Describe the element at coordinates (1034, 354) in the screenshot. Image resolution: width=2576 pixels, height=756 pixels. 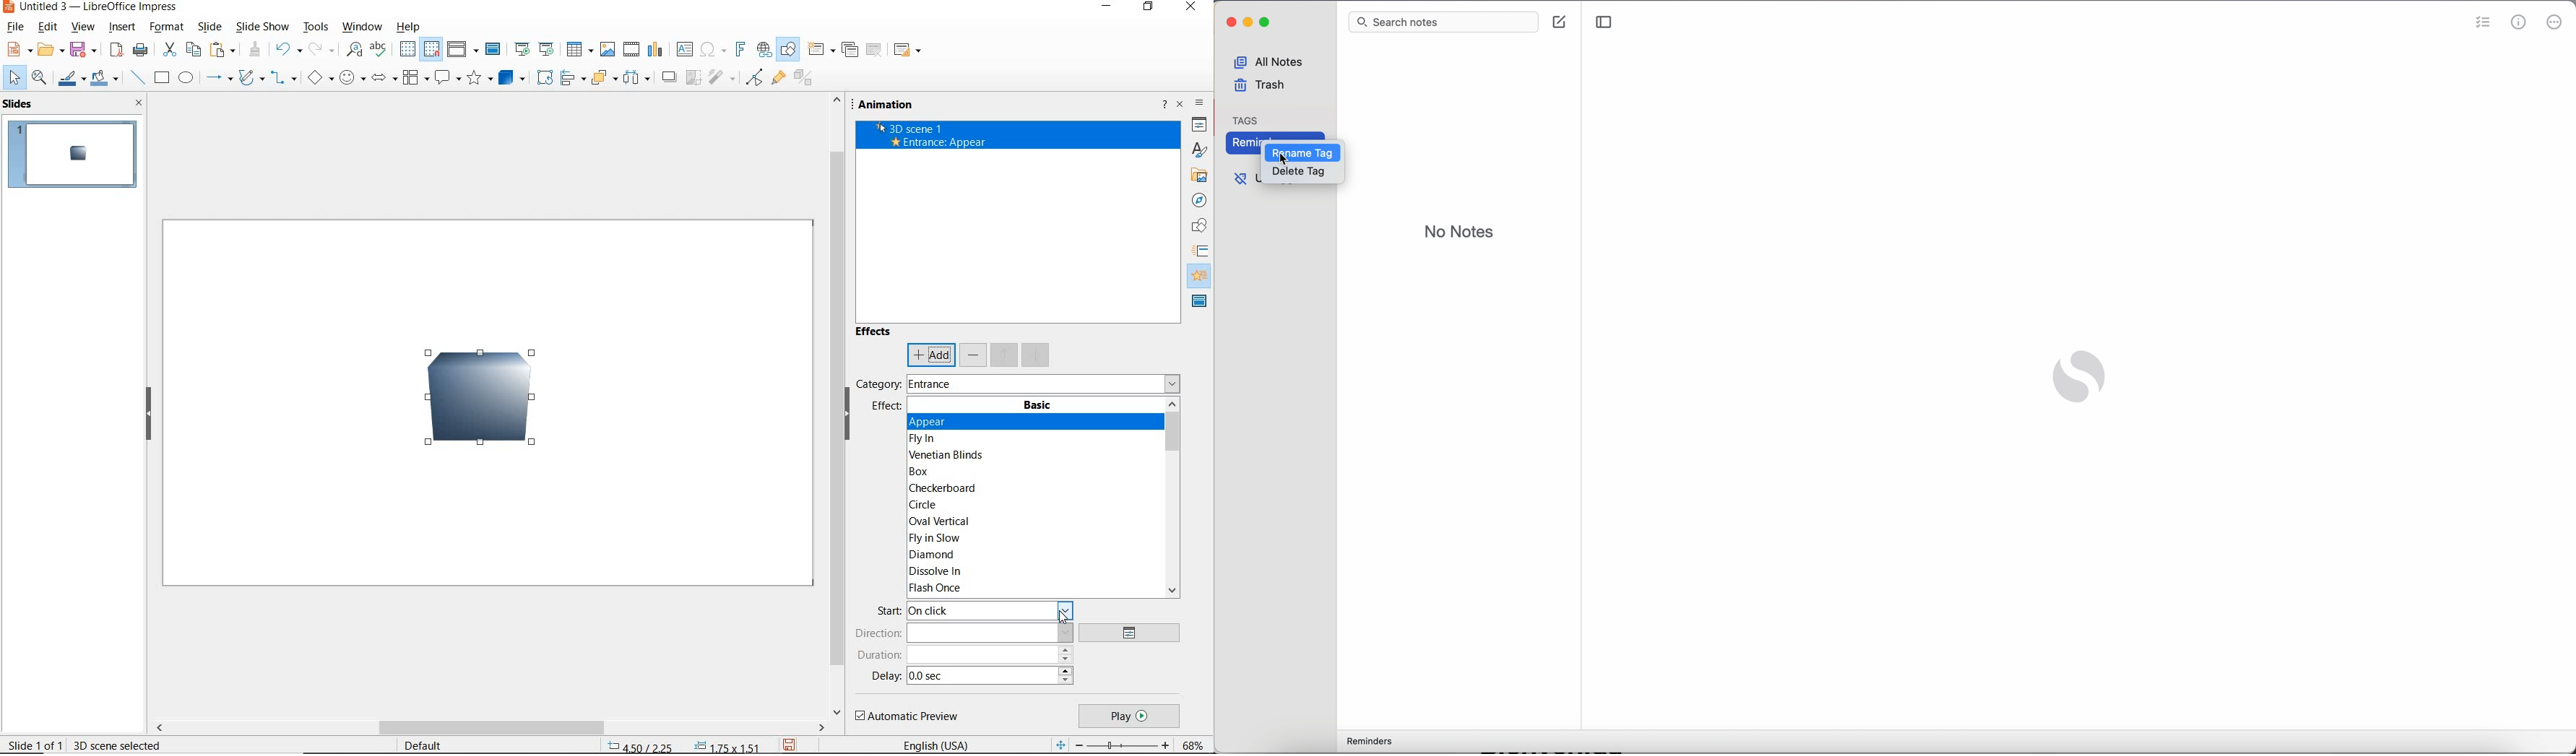
I see `move down effect` at that location.